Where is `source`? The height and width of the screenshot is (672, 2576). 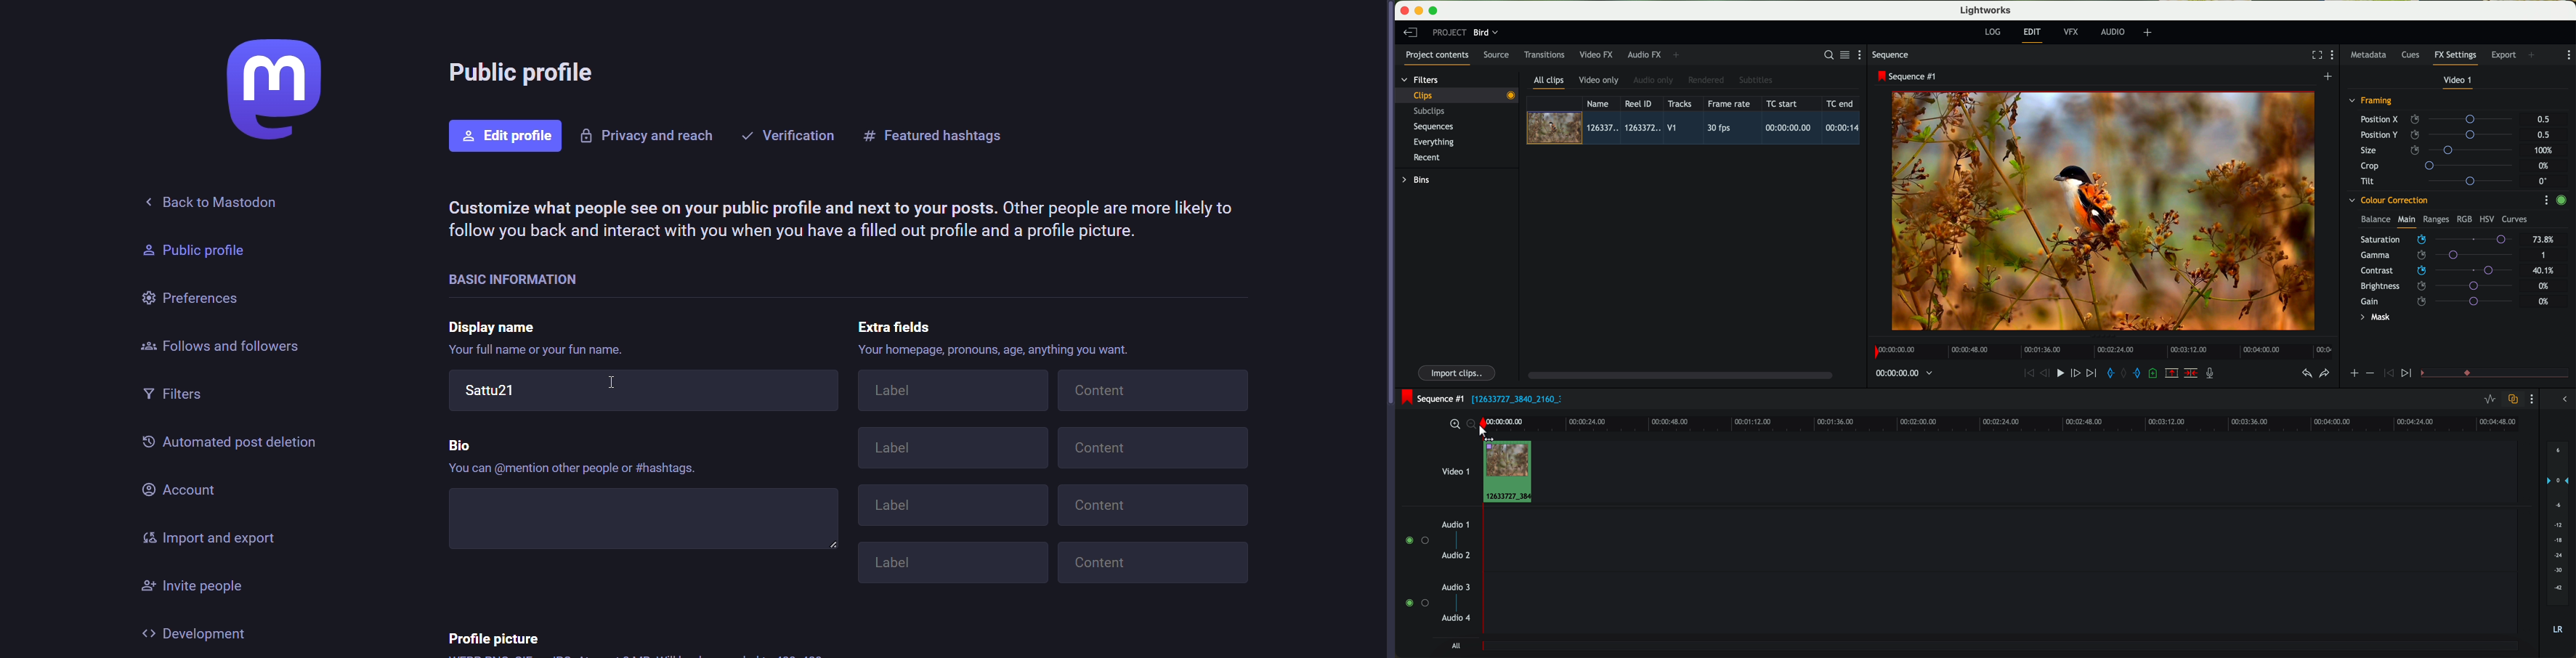
source is located at coordinates (1496, 56).